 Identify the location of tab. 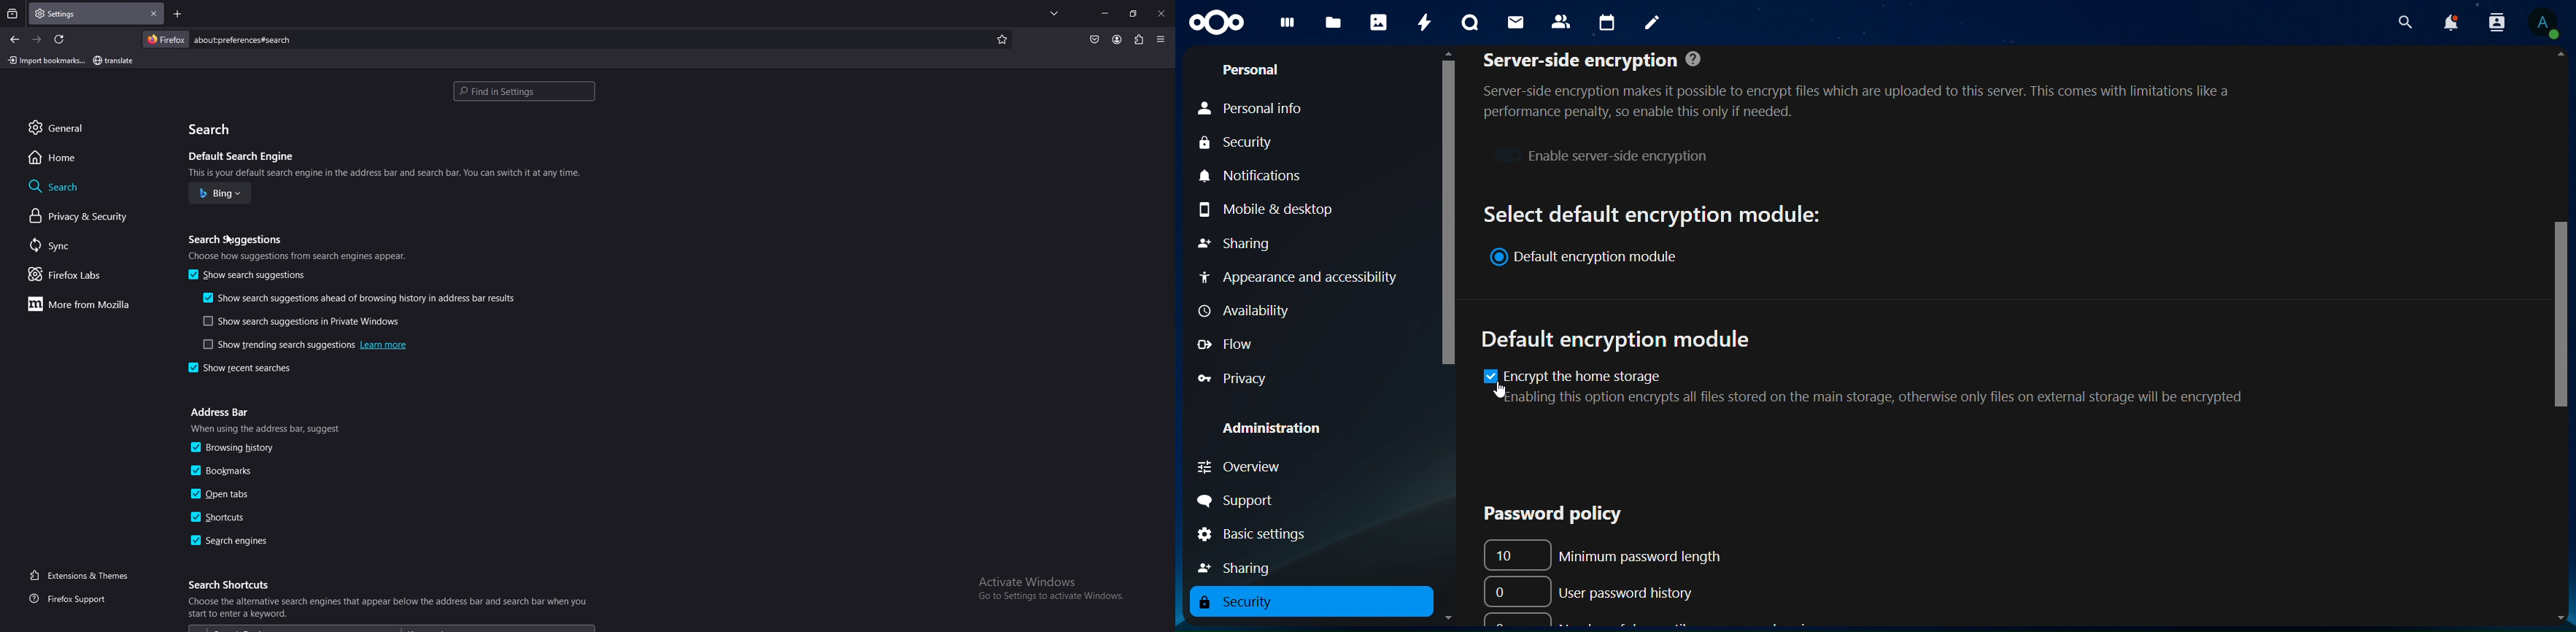
(81, 14).